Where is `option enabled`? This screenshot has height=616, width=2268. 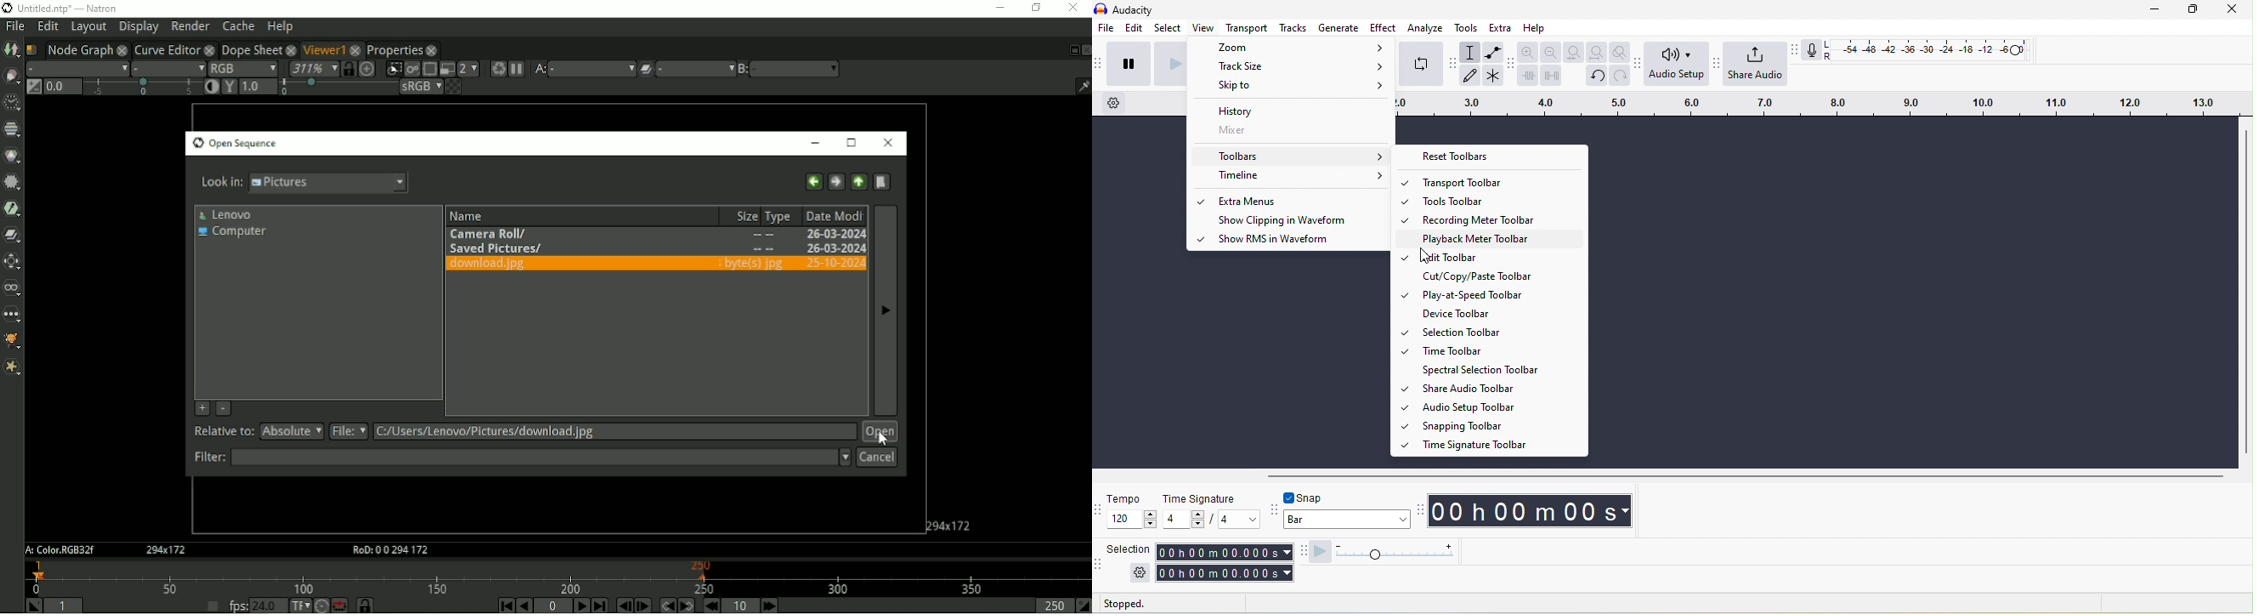
option enabled is located at coordinates (1201, 202).